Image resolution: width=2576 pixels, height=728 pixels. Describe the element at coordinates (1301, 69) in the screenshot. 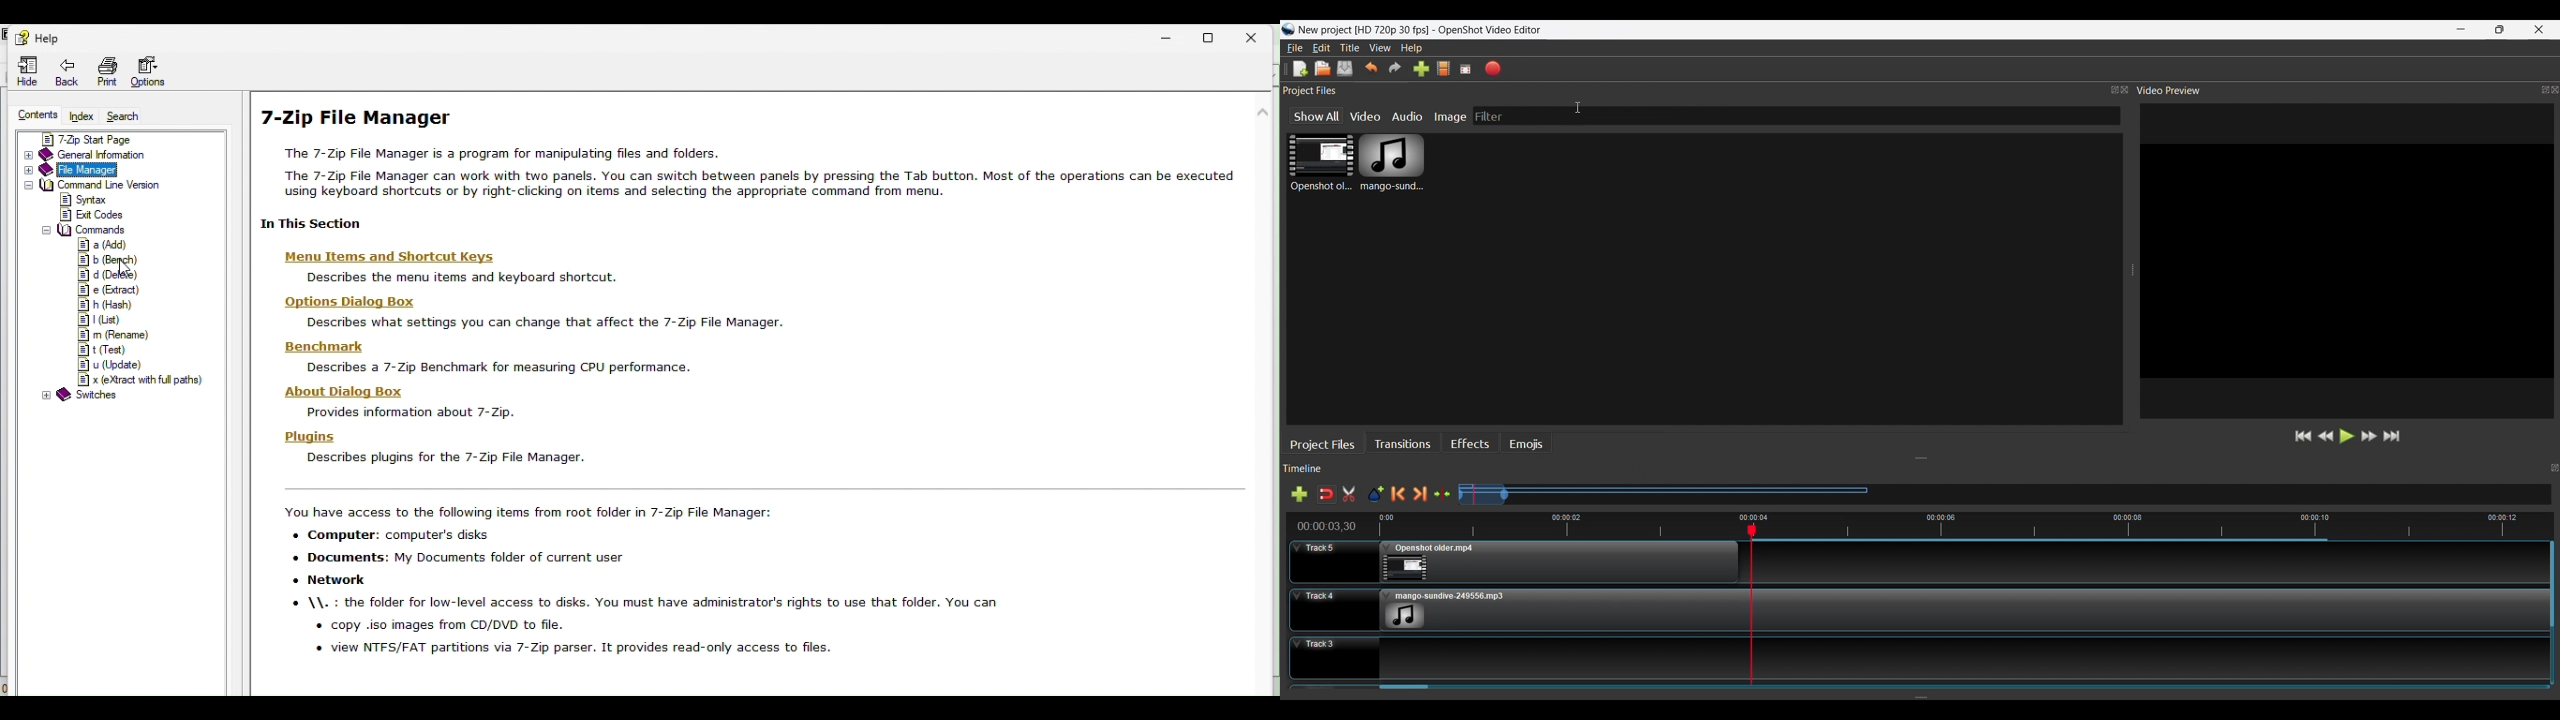

I see `New Project ` at that location.